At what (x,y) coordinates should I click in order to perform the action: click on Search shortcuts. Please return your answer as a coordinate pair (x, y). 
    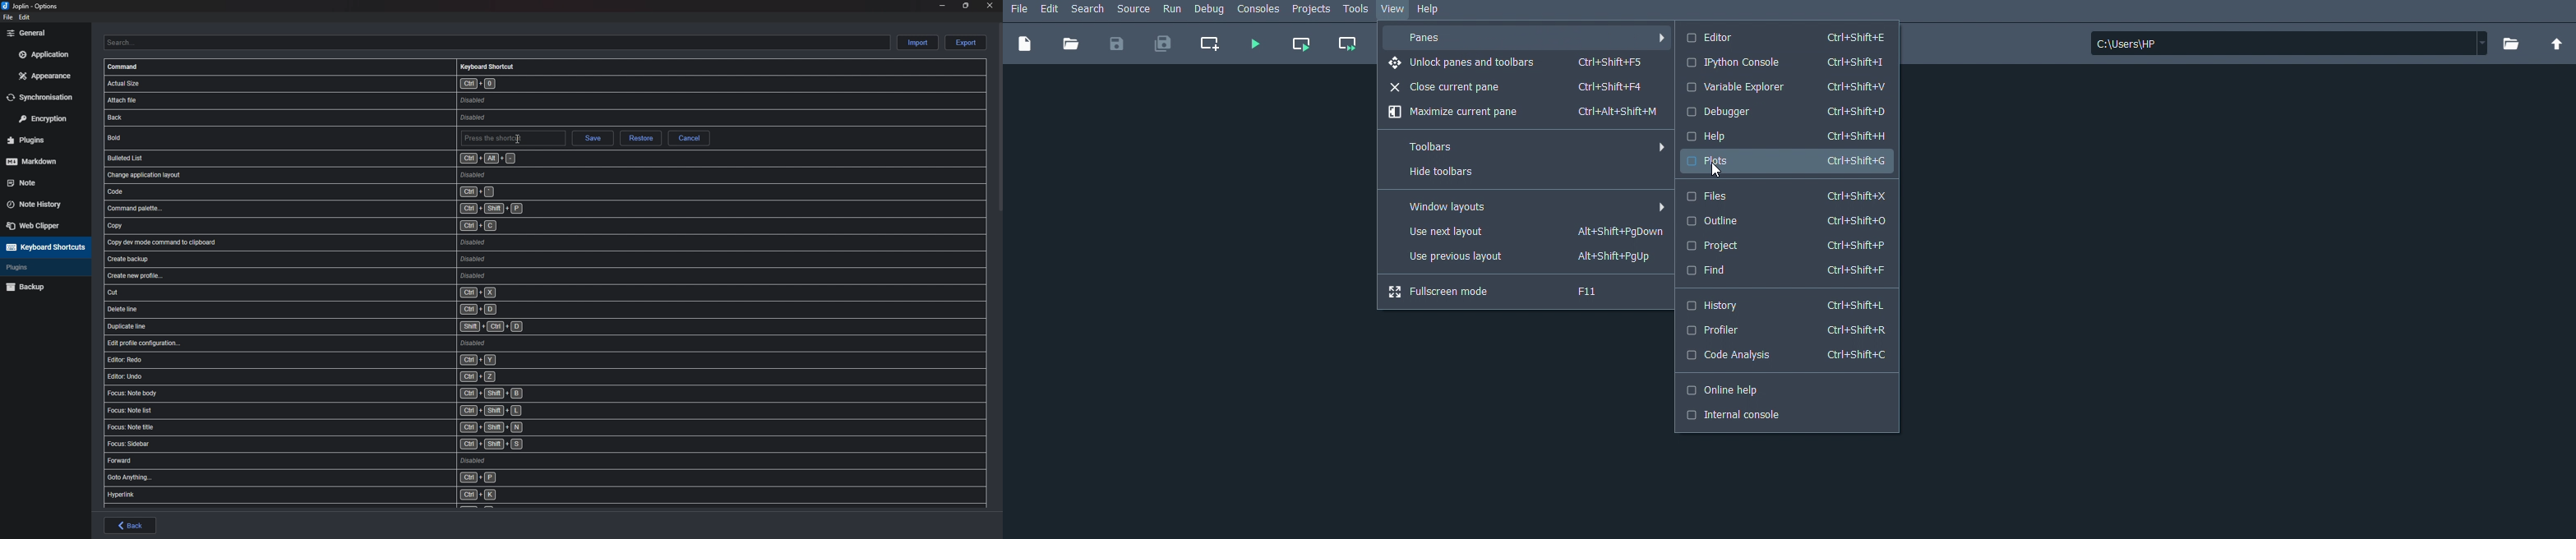
    Looking at the image, I should click on (496, 42).